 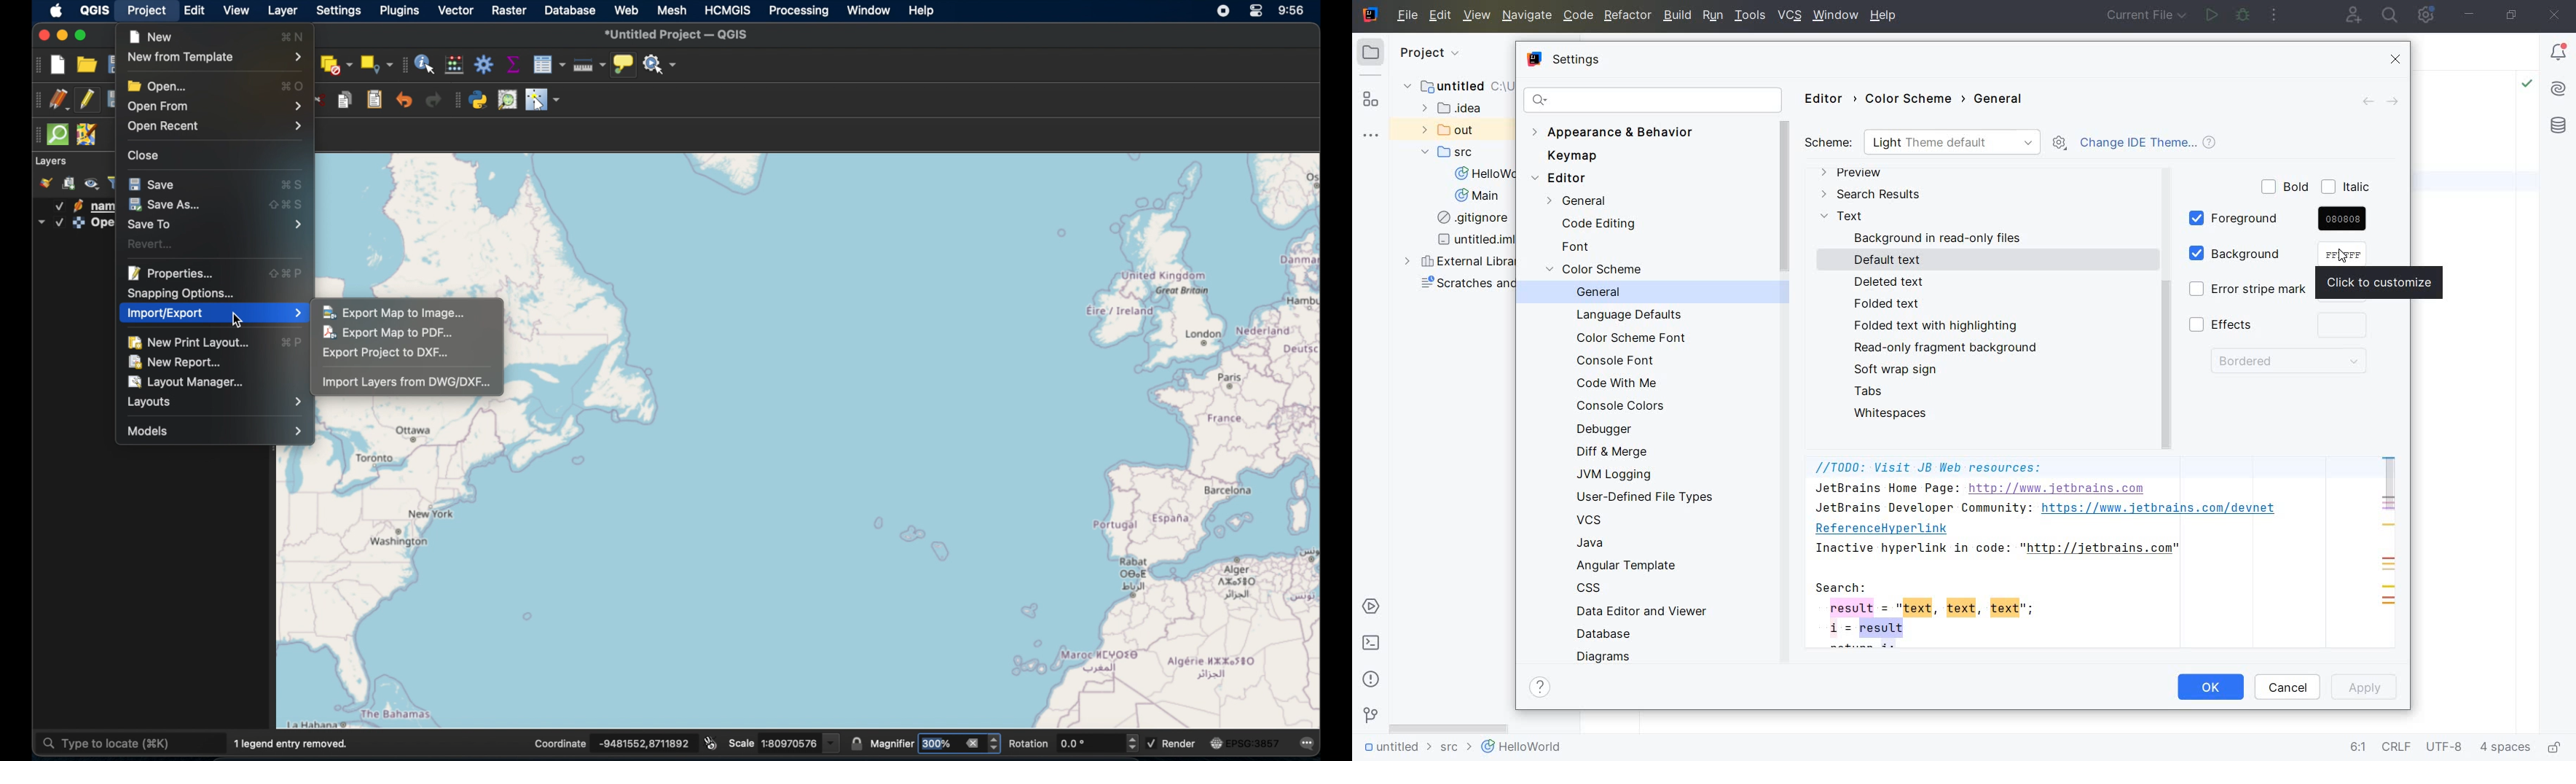 What do you see at coordinates (150, 36) in the screenshot?
I see `new` at bounding box center [150, 36].